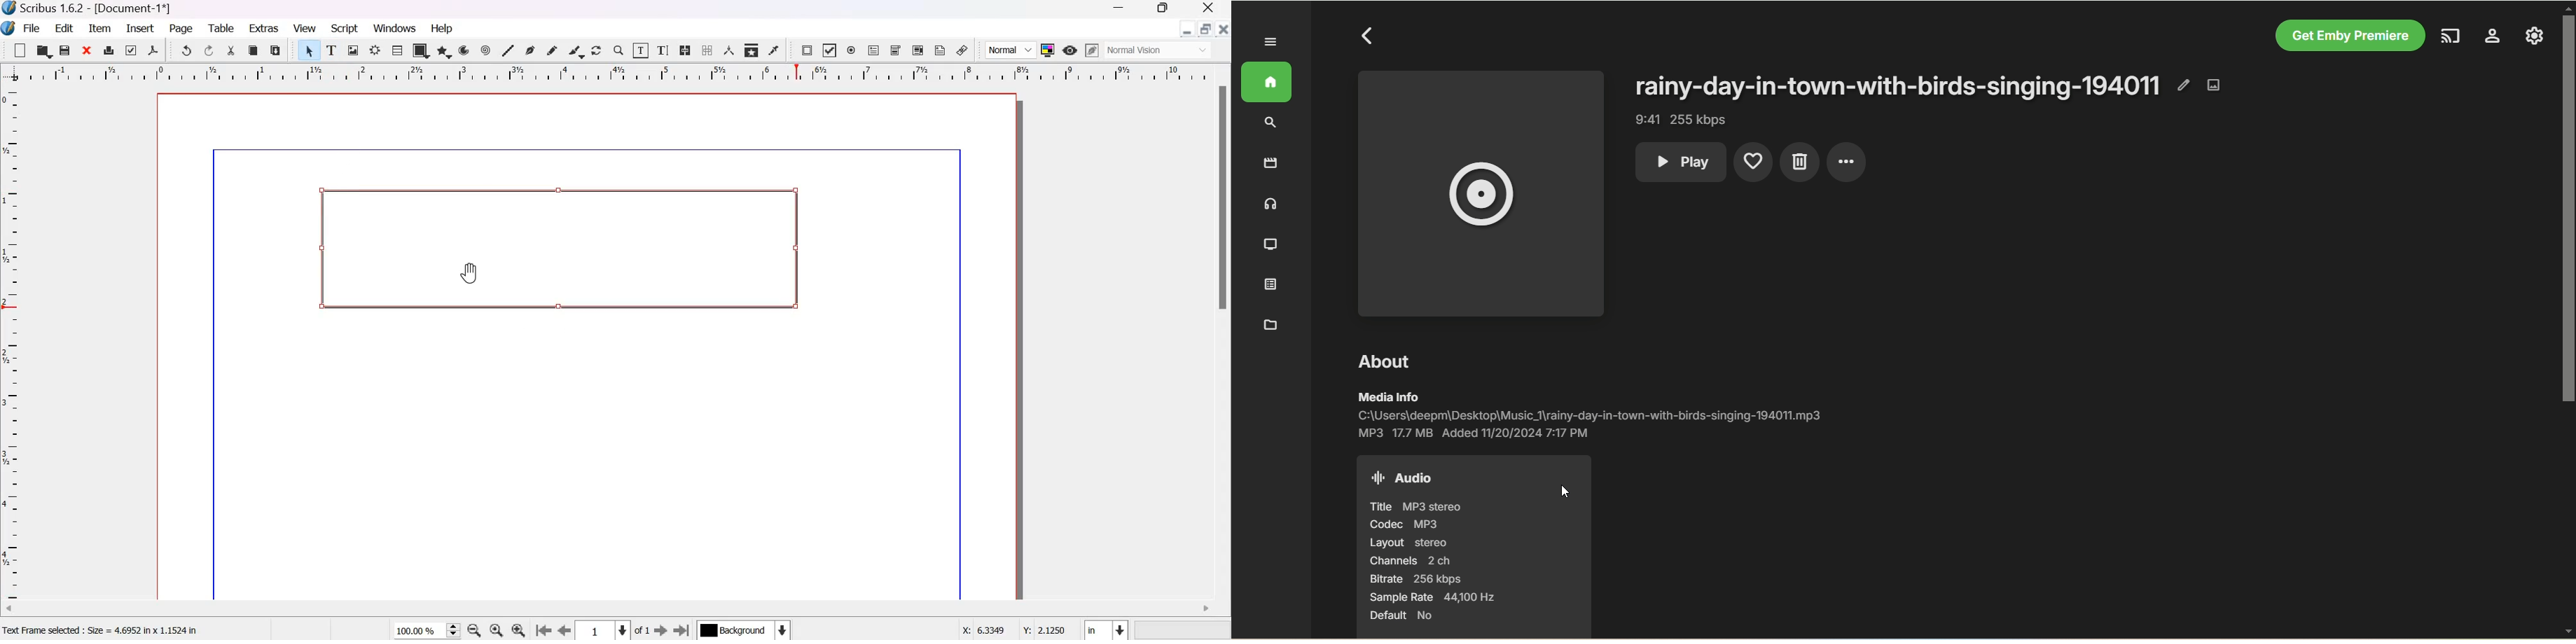 The image size is (2576, 644). I want to click on Eye dropper, so click(774, 50).